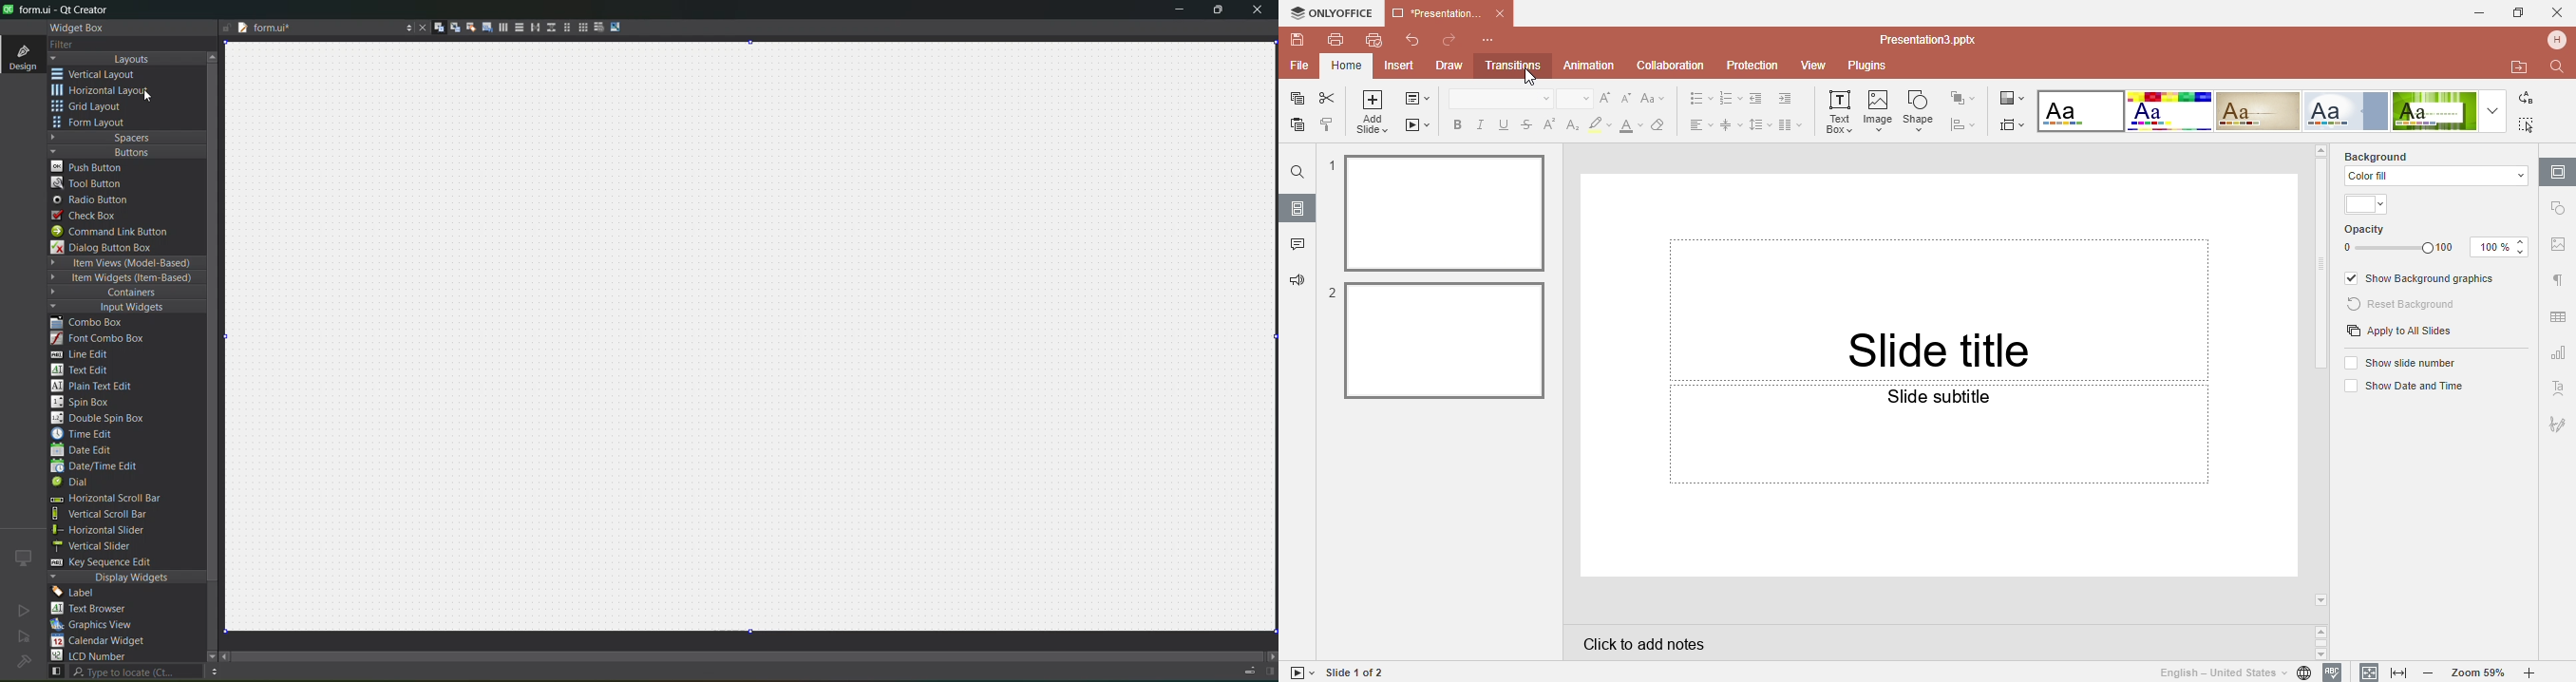 The height and width of the screenshot is (700, 2576). I want to click on no active project, so click(23, 610).